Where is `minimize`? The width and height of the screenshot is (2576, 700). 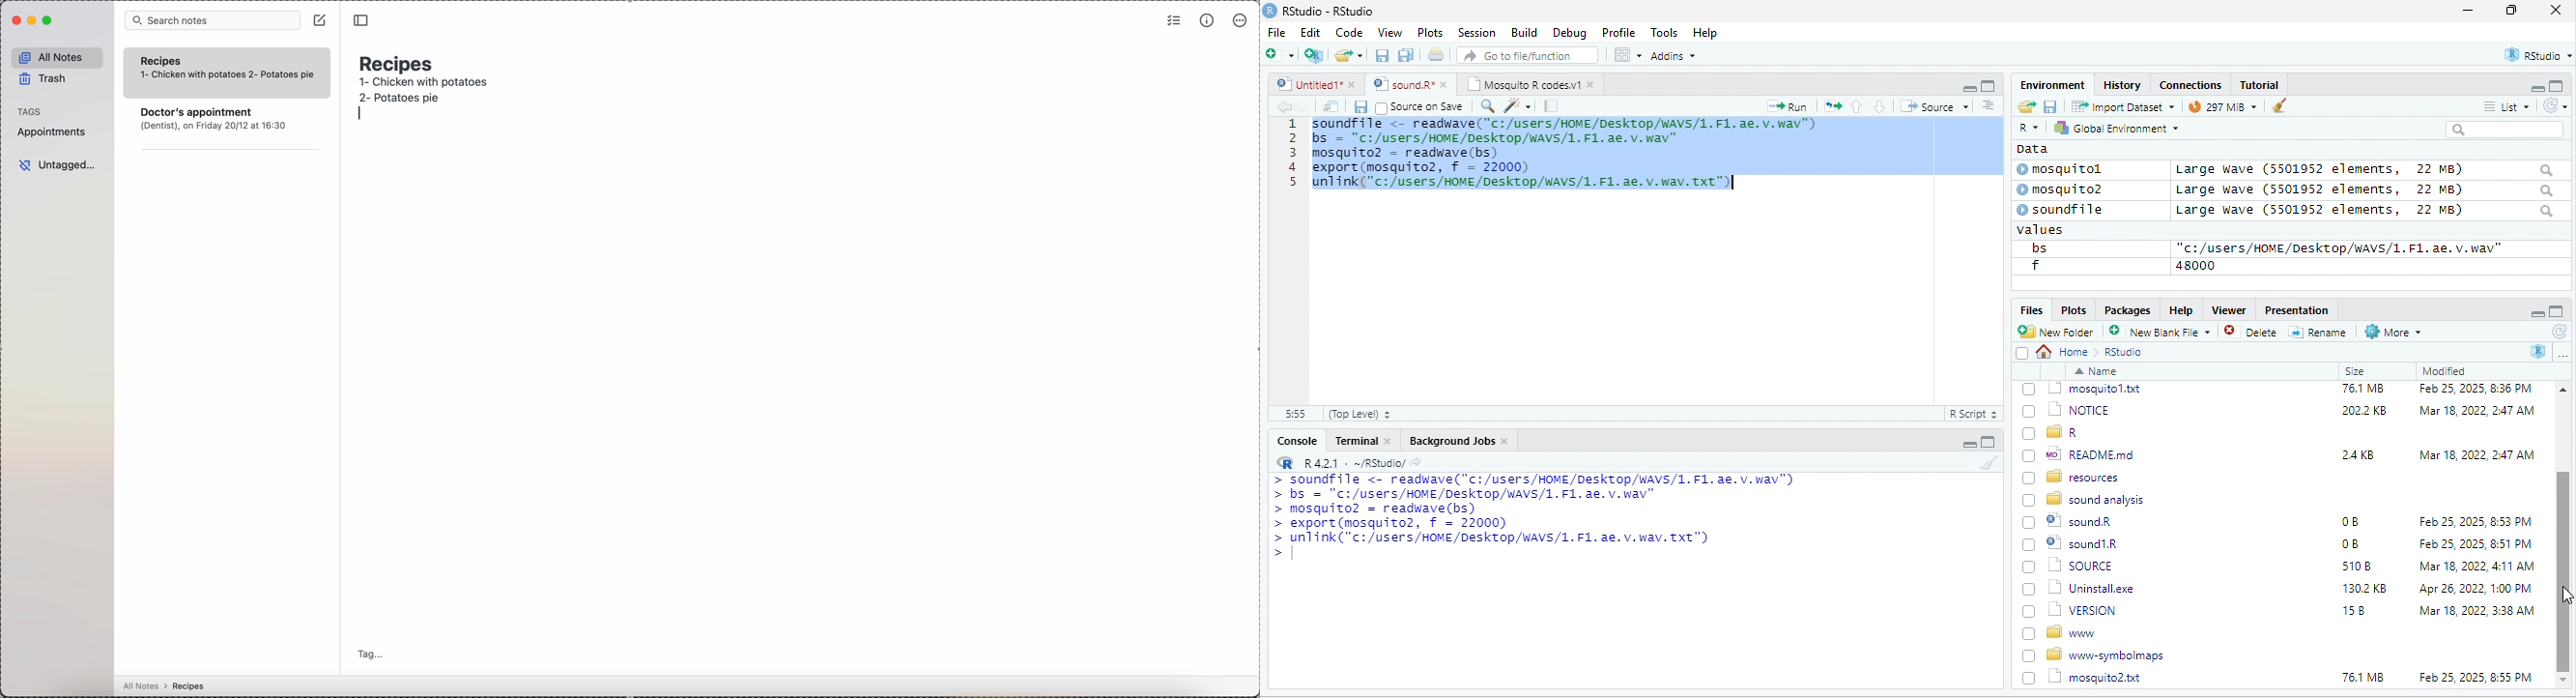 minimize is located at coordinates (1966, 445).